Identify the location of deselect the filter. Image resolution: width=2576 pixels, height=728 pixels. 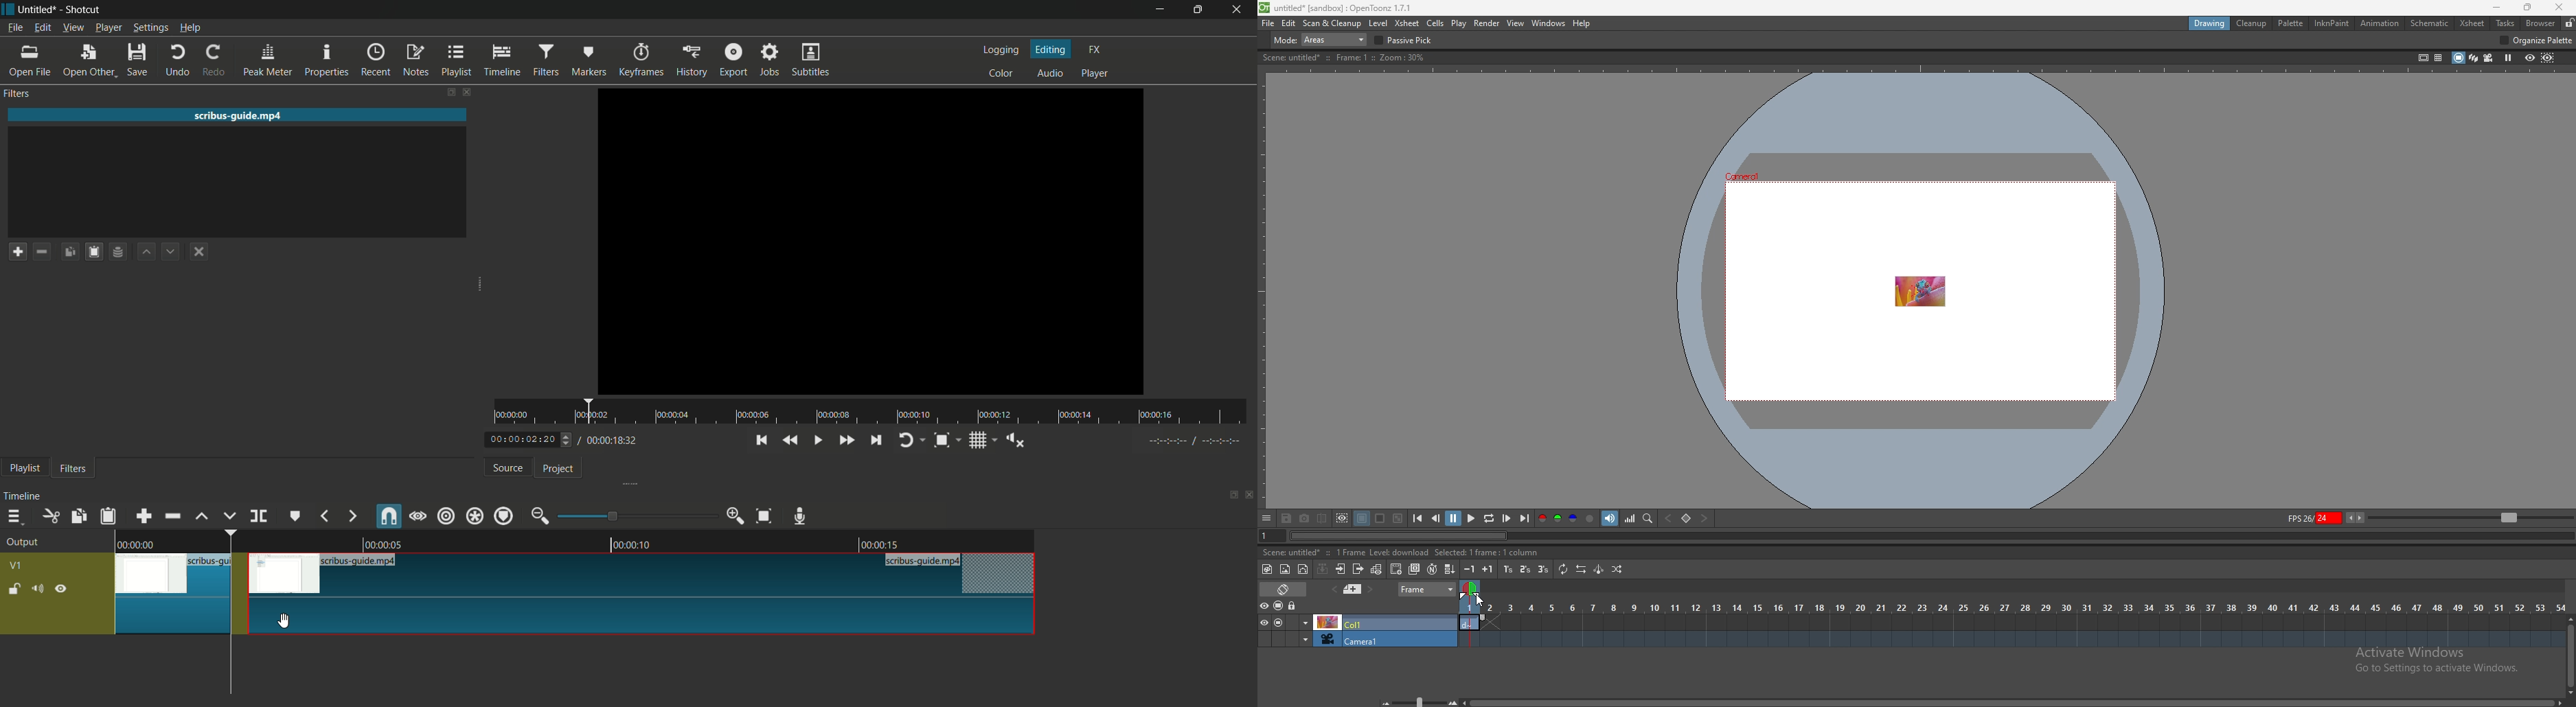
(196, 253).